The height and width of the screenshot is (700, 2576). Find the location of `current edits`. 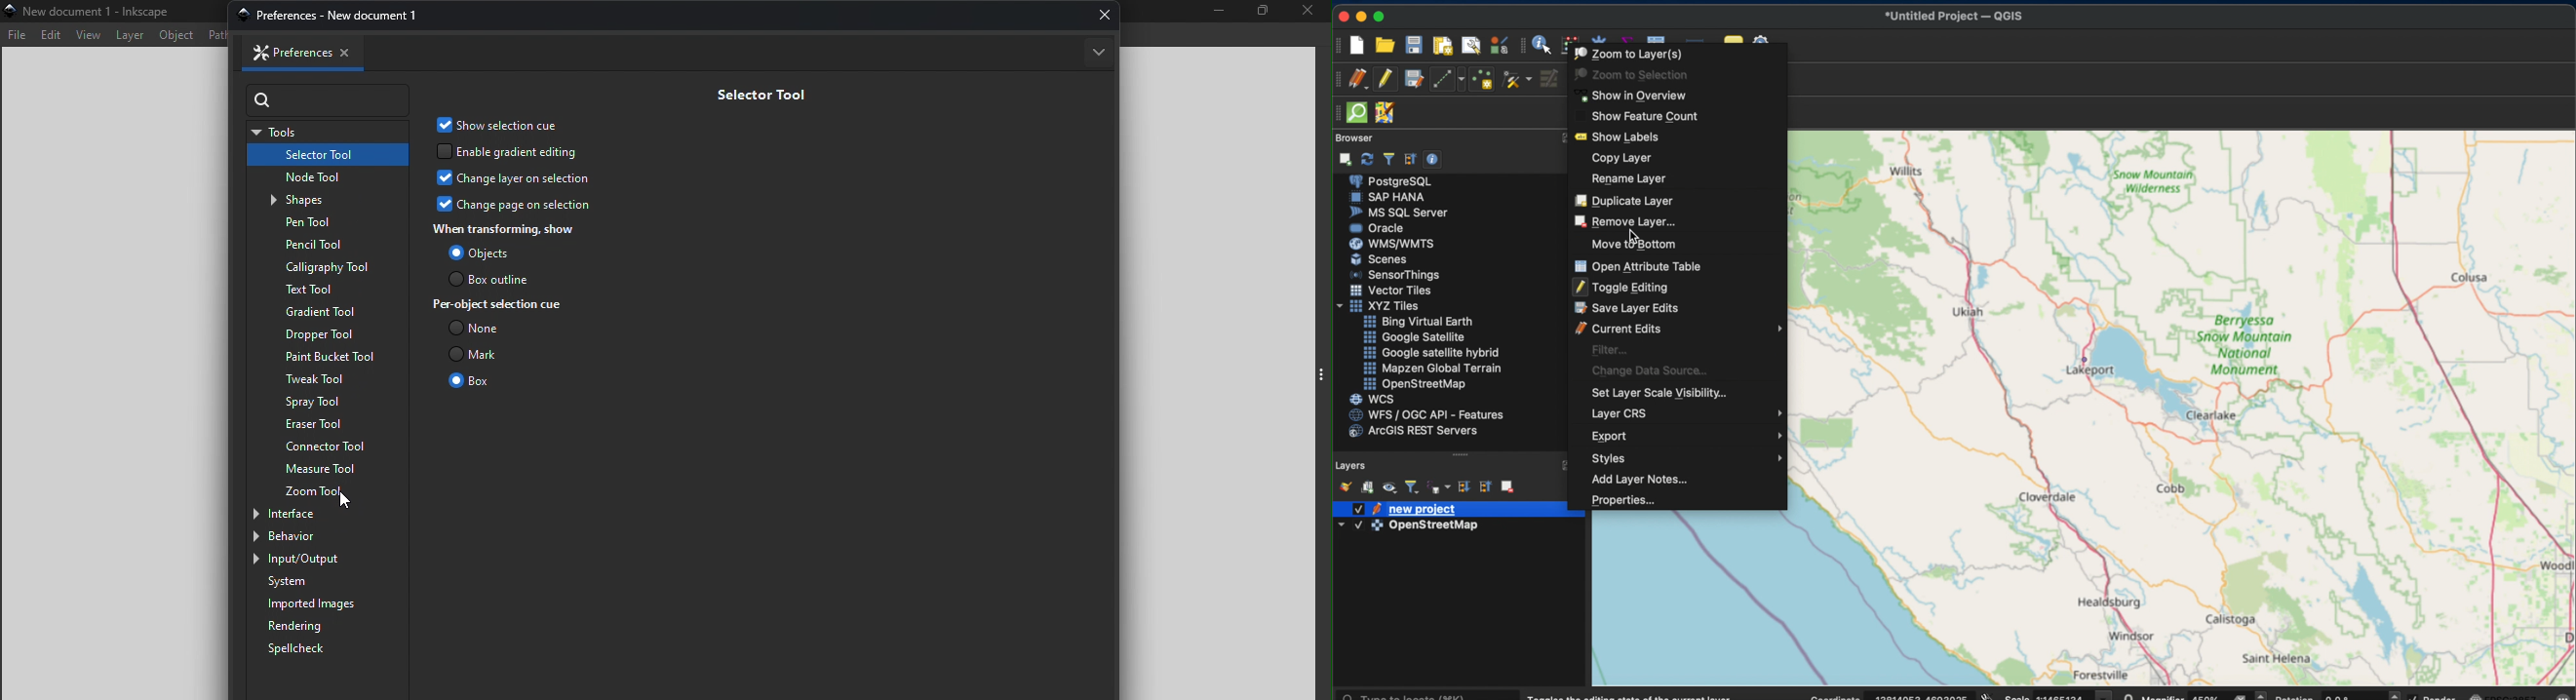

current edits is located at coordinates (1679, 329).